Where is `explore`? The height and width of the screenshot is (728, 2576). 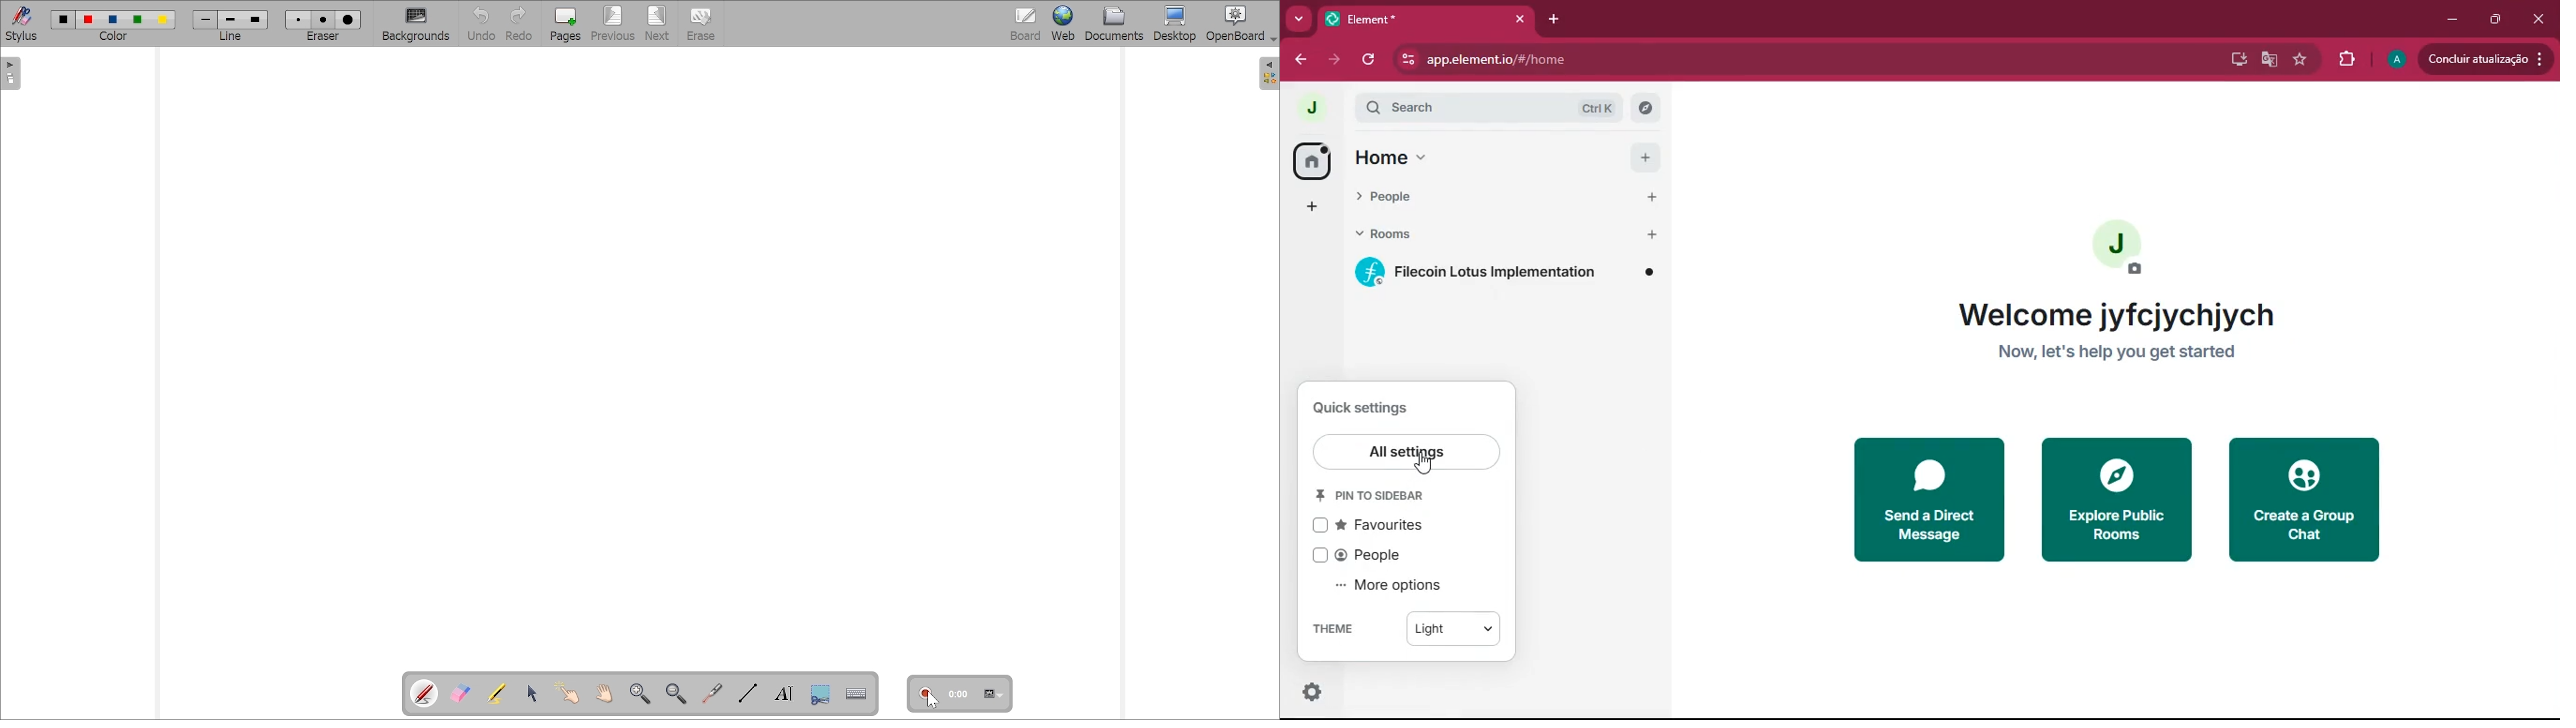 explore is located at coordinates (1645, 108).